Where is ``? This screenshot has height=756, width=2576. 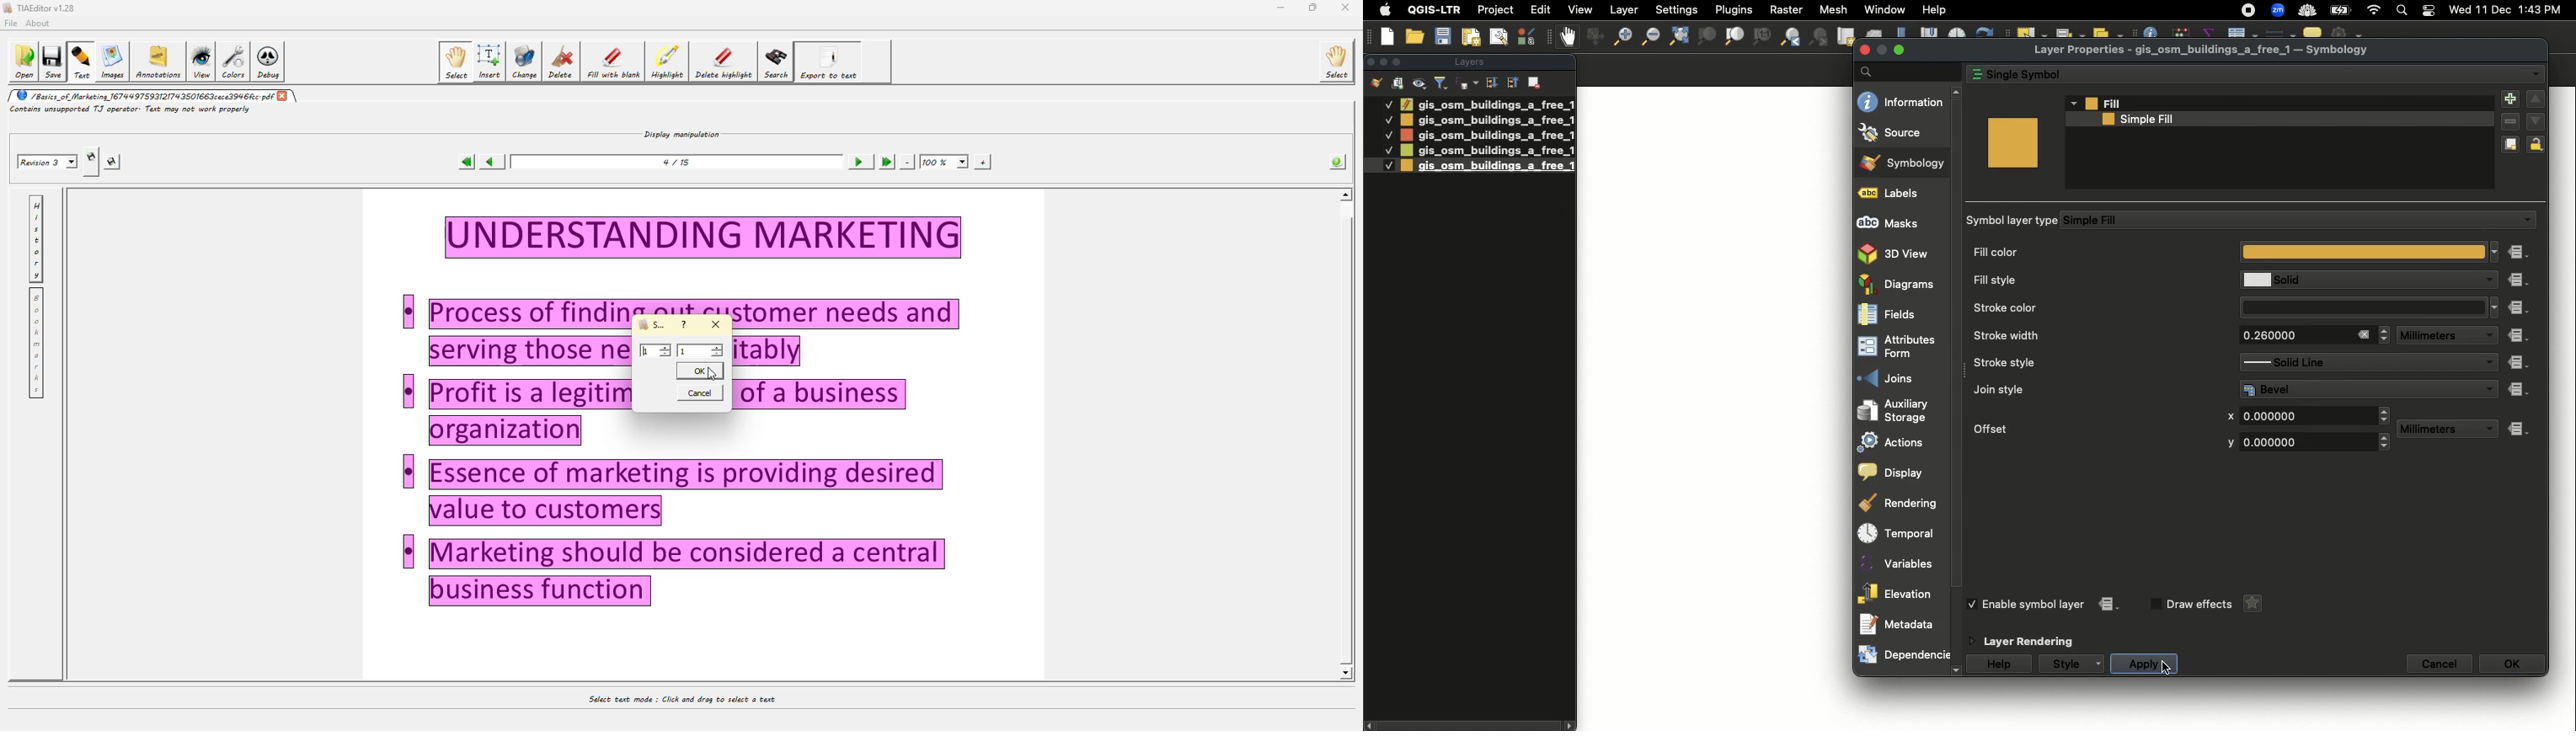
 is located at coordinates (2519, 363).